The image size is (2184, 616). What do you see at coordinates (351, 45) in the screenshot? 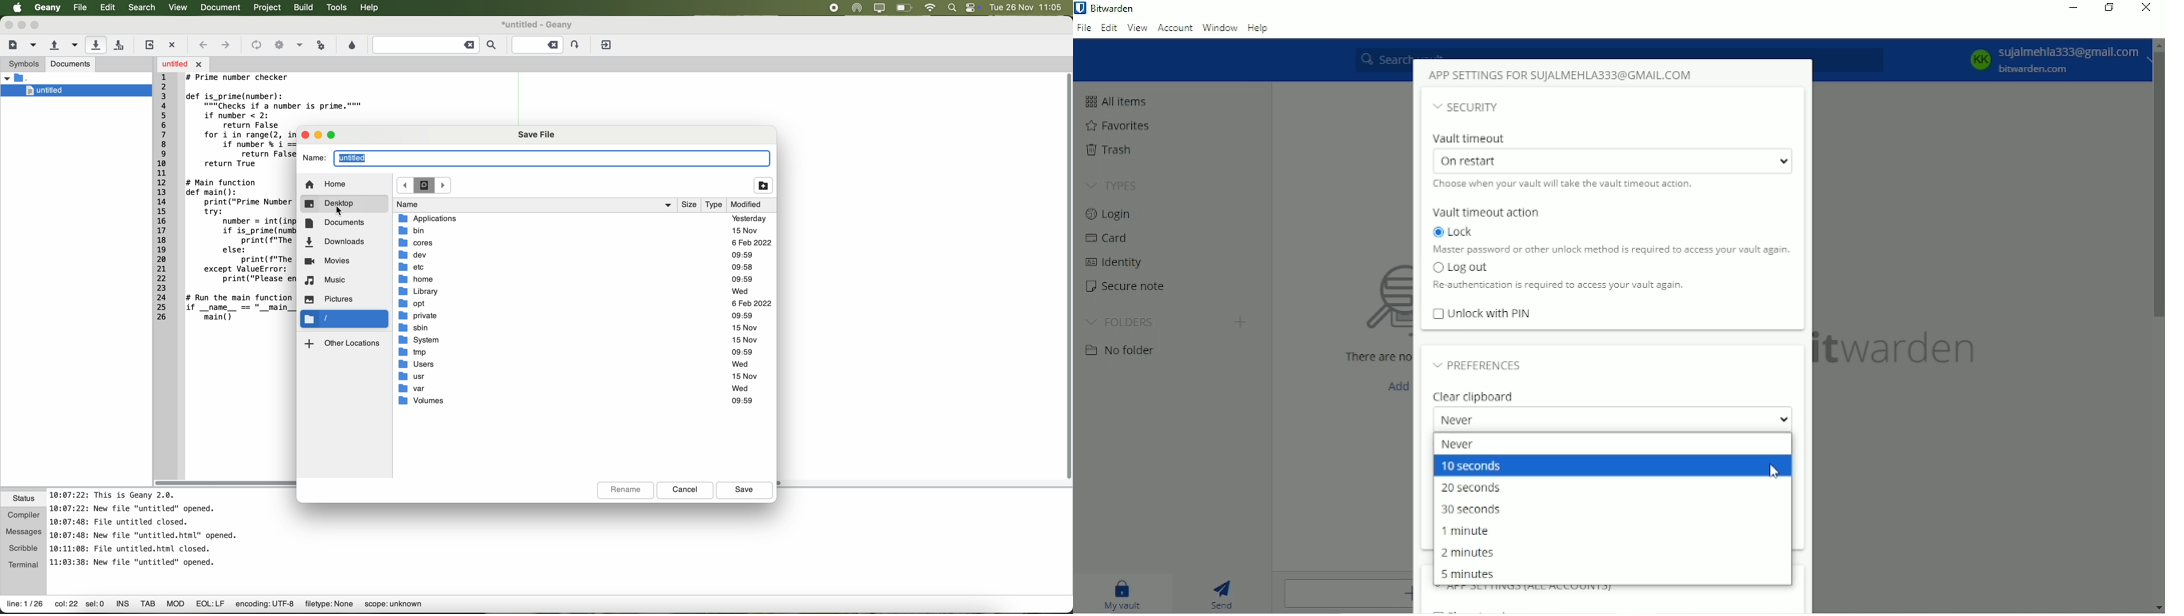
I see `choose color` at bounding box center [351, 45].